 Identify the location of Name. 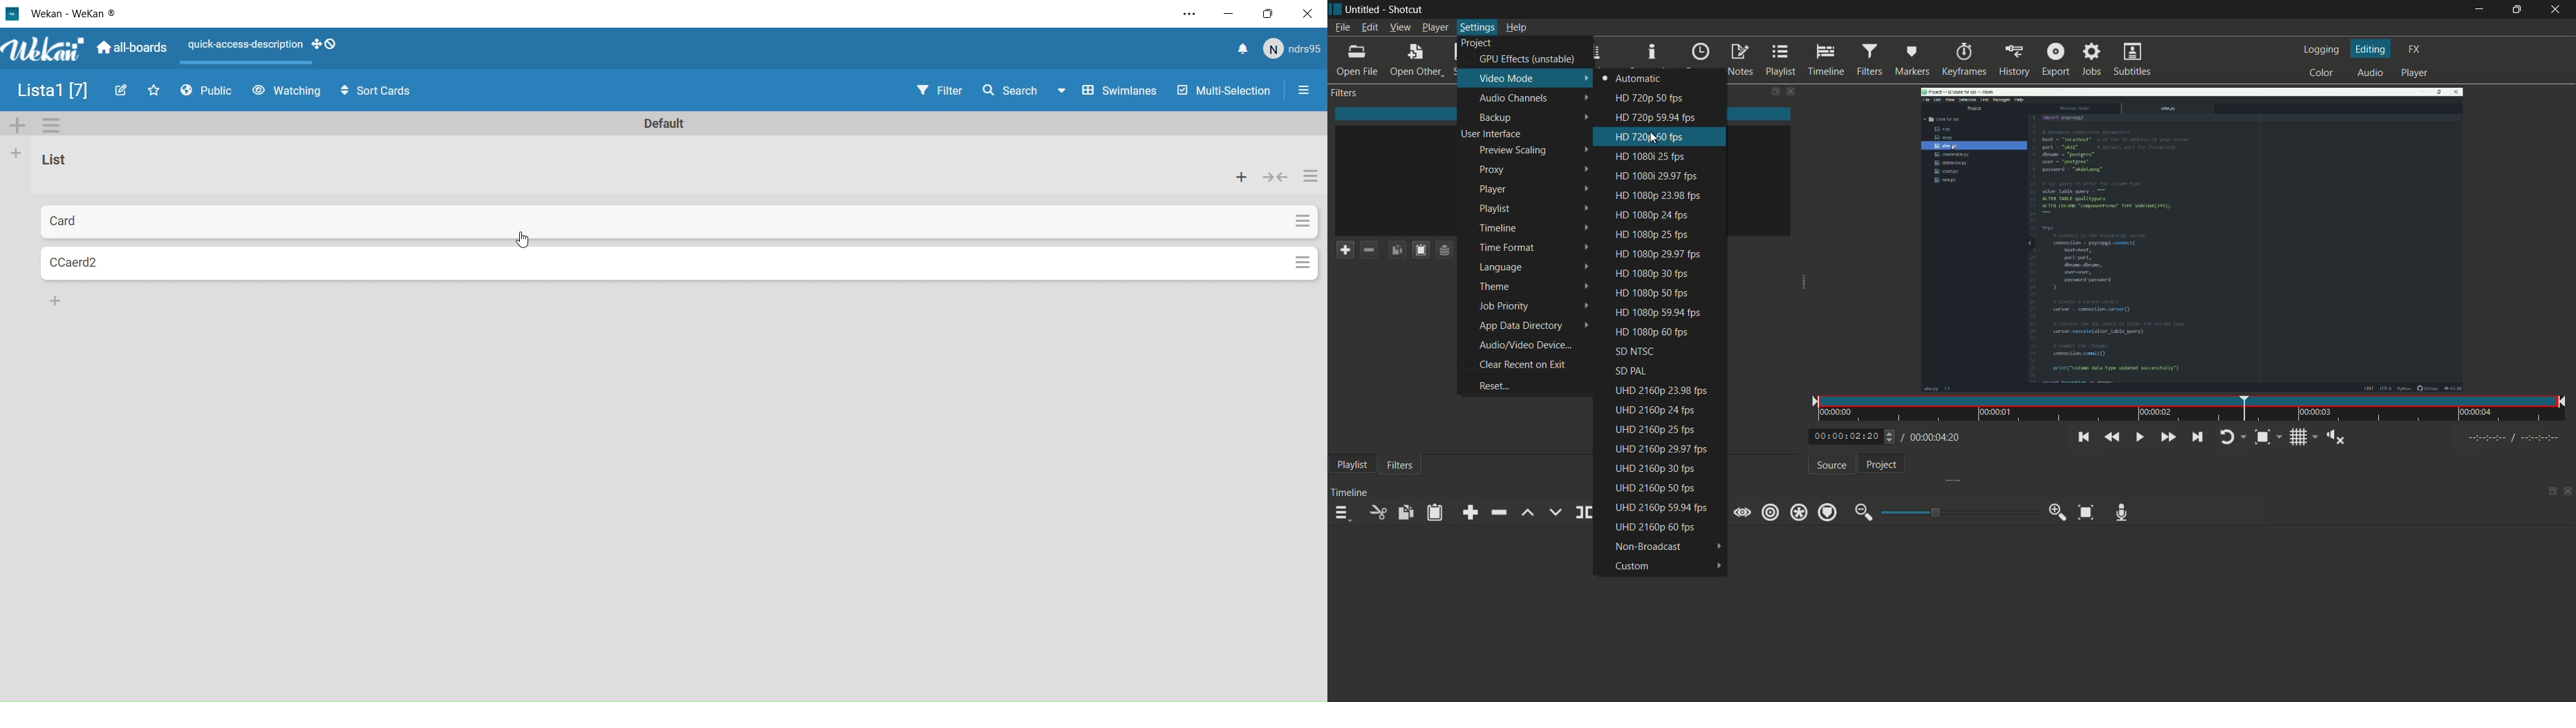
(52, 91).